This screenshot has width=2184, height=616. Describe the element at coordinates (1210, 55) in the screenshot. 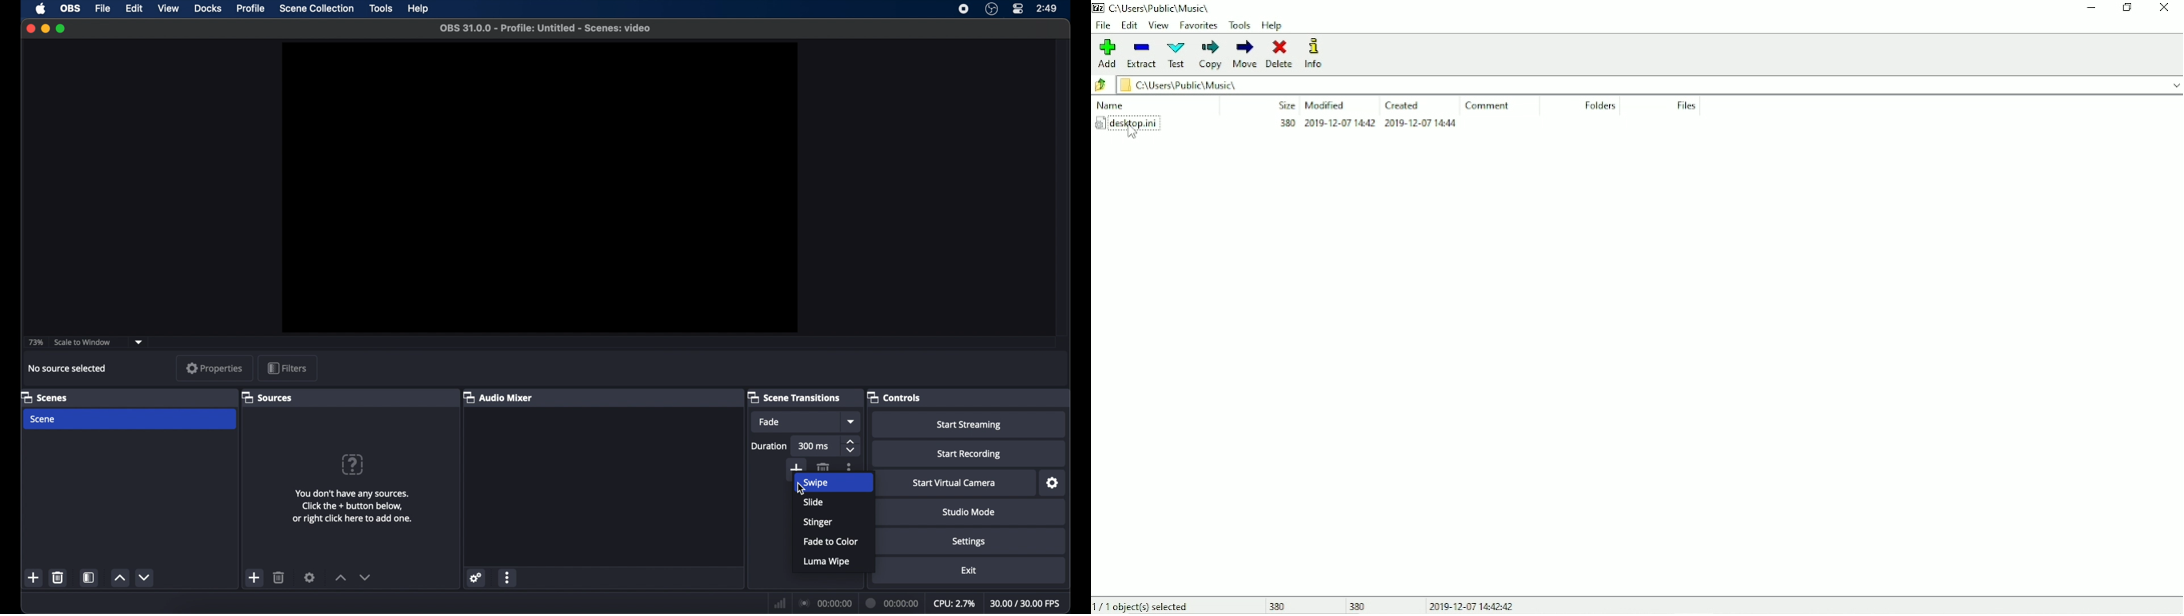

I see `Copy` at that location.